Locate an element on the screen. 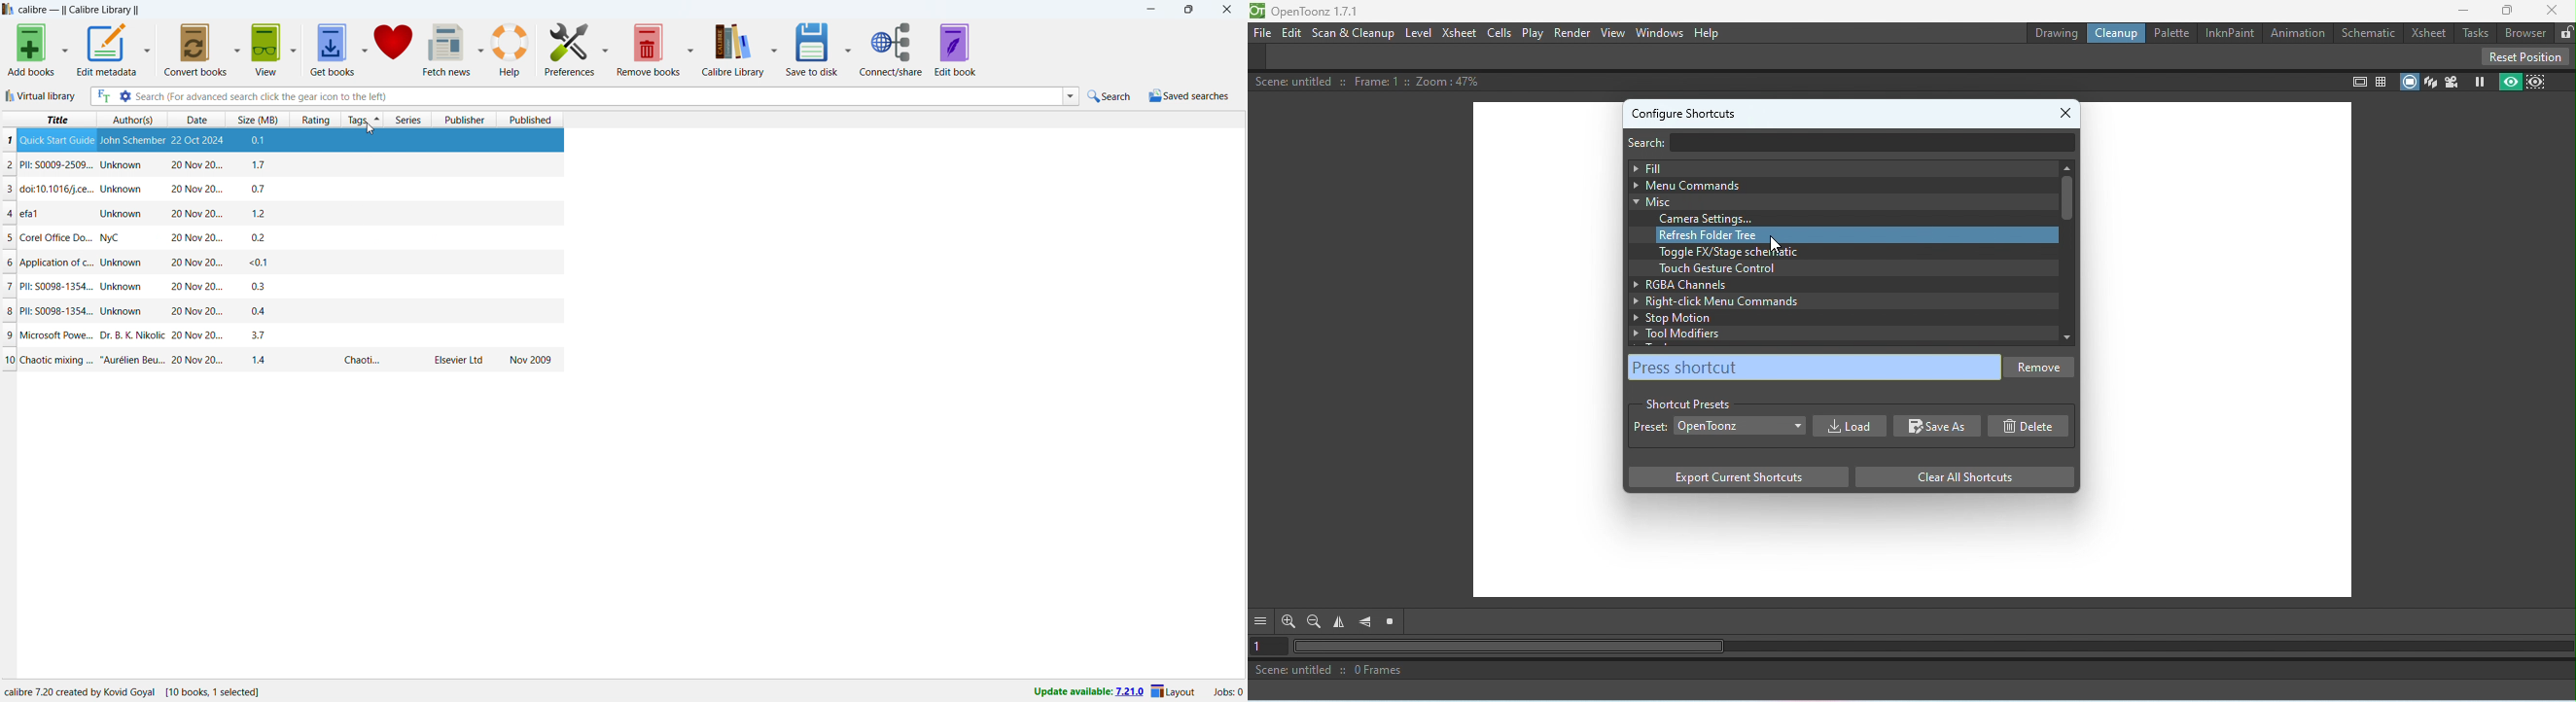 The width and height of the screenshot is (2576, 728). Fill is located at coordinates (1837, 167).